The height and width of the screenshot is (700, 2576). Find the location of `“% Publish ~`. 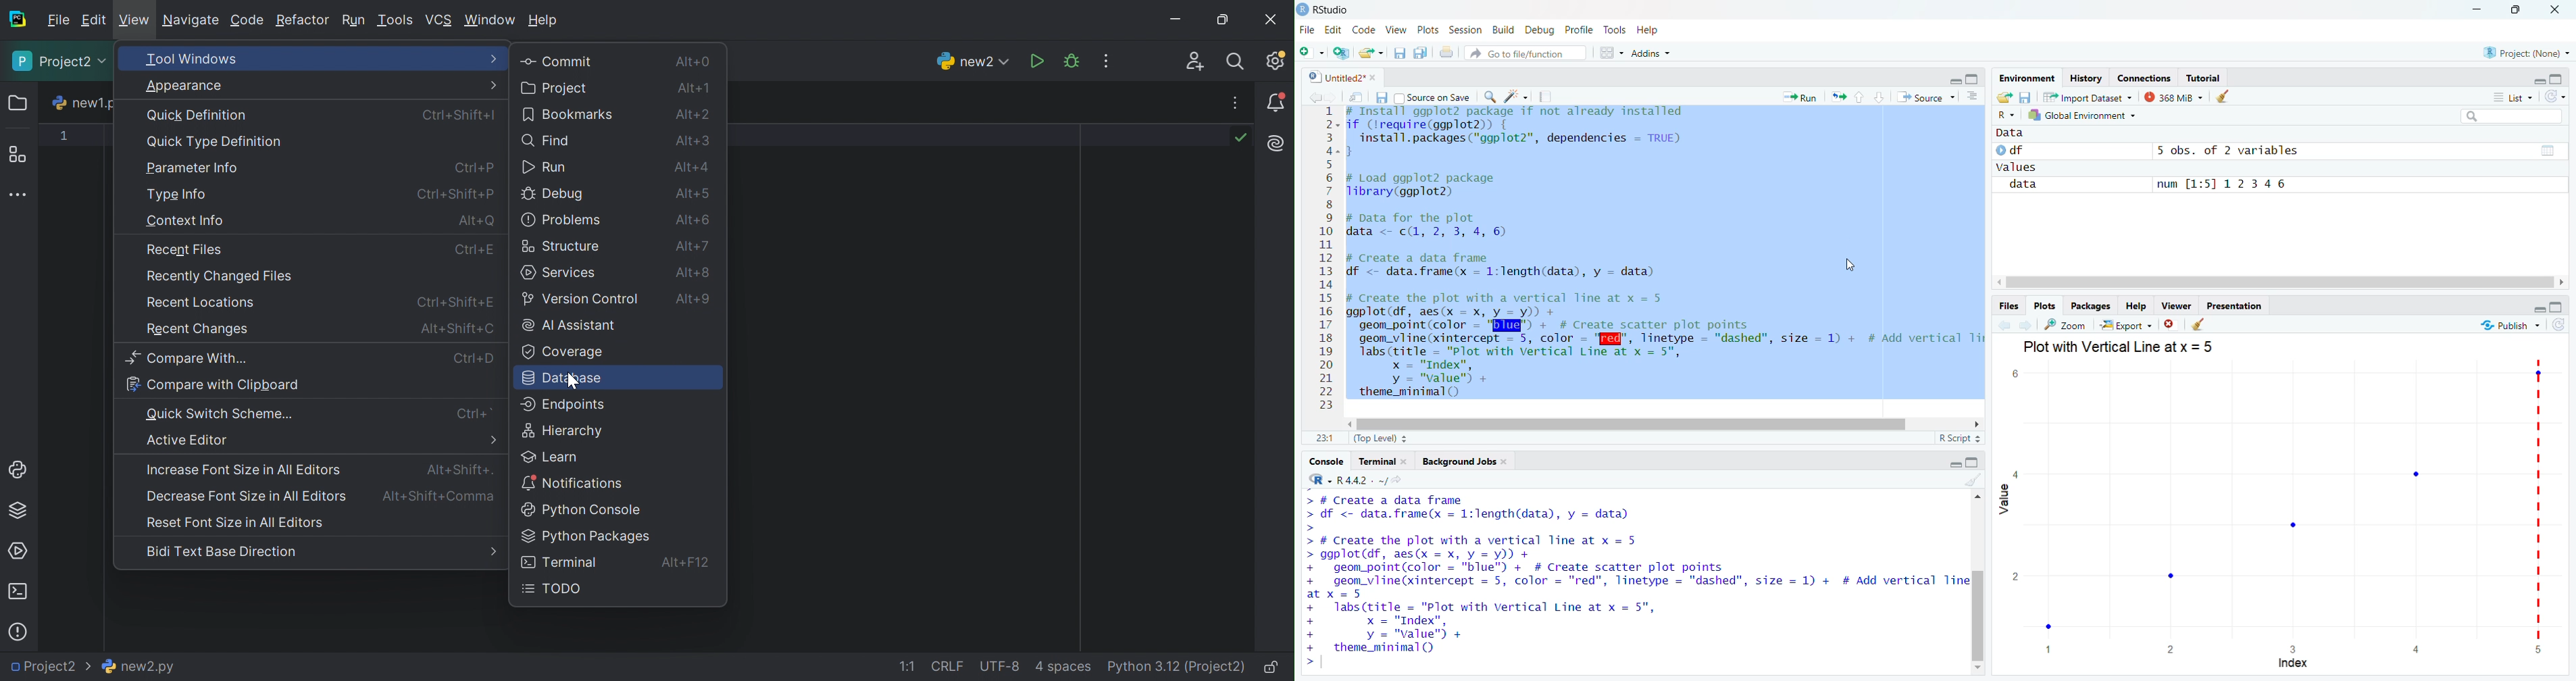

“% Publish ~ is located at coordinates (2504, 324).